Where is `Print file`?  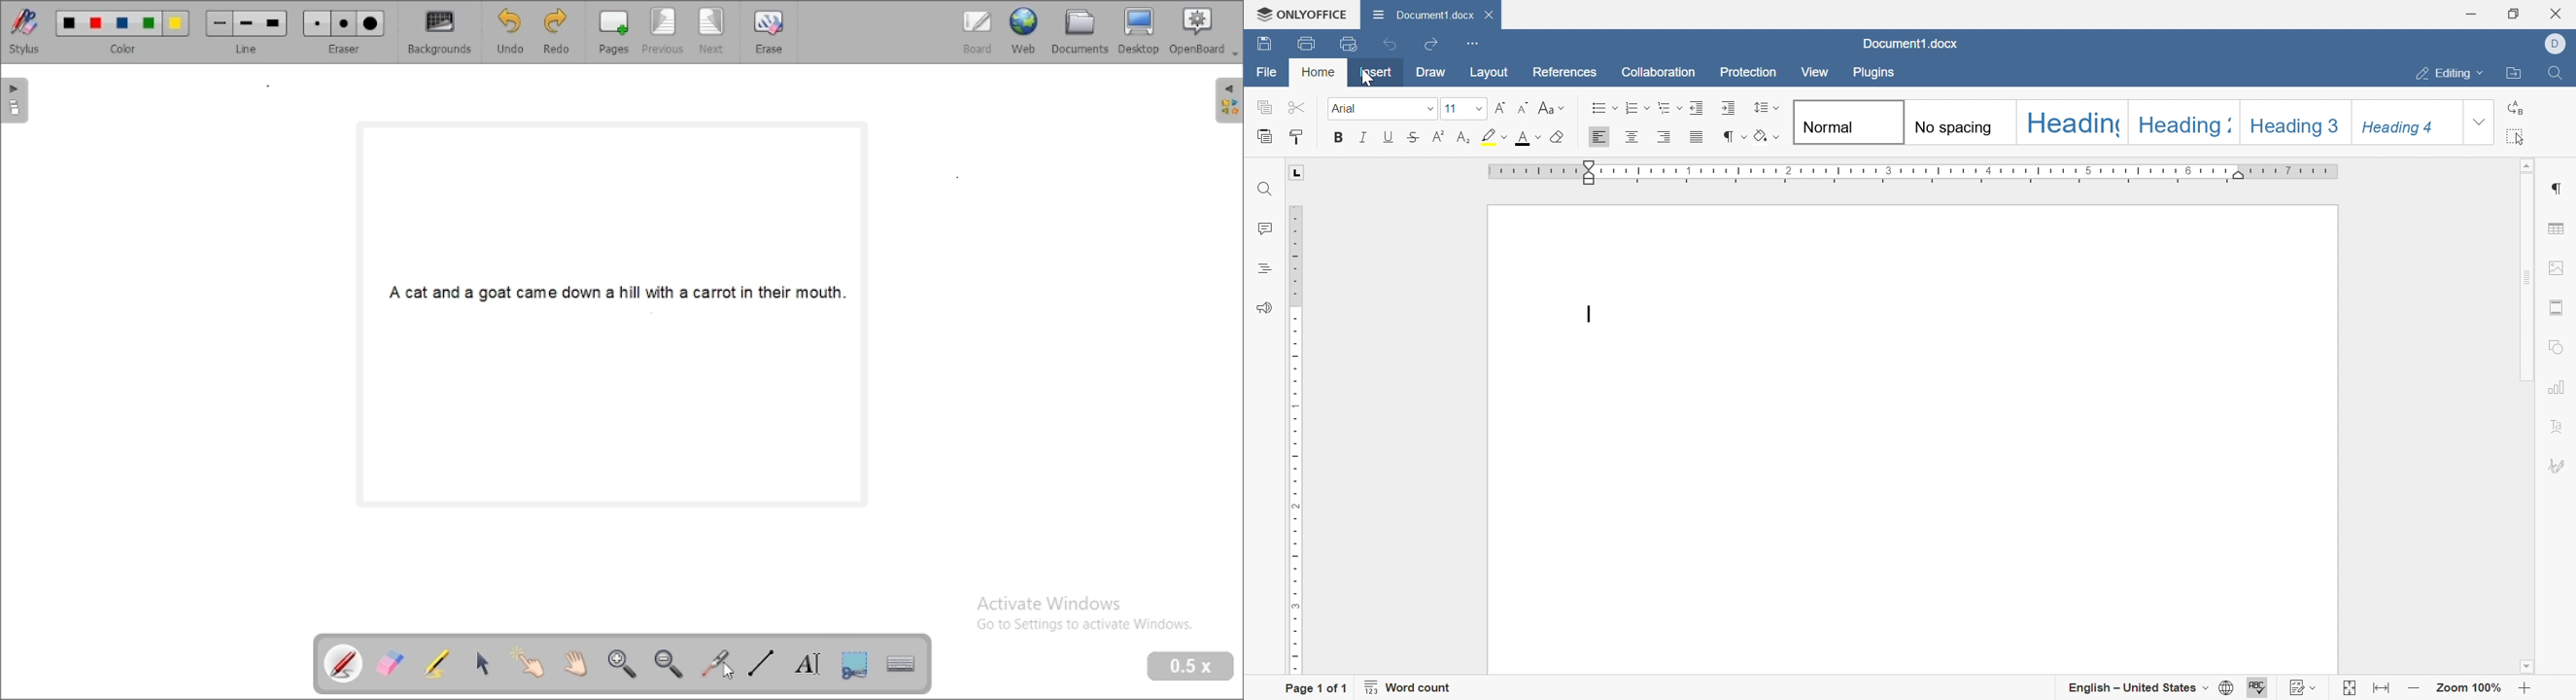
Print file is located at coordinates (1305, 42).